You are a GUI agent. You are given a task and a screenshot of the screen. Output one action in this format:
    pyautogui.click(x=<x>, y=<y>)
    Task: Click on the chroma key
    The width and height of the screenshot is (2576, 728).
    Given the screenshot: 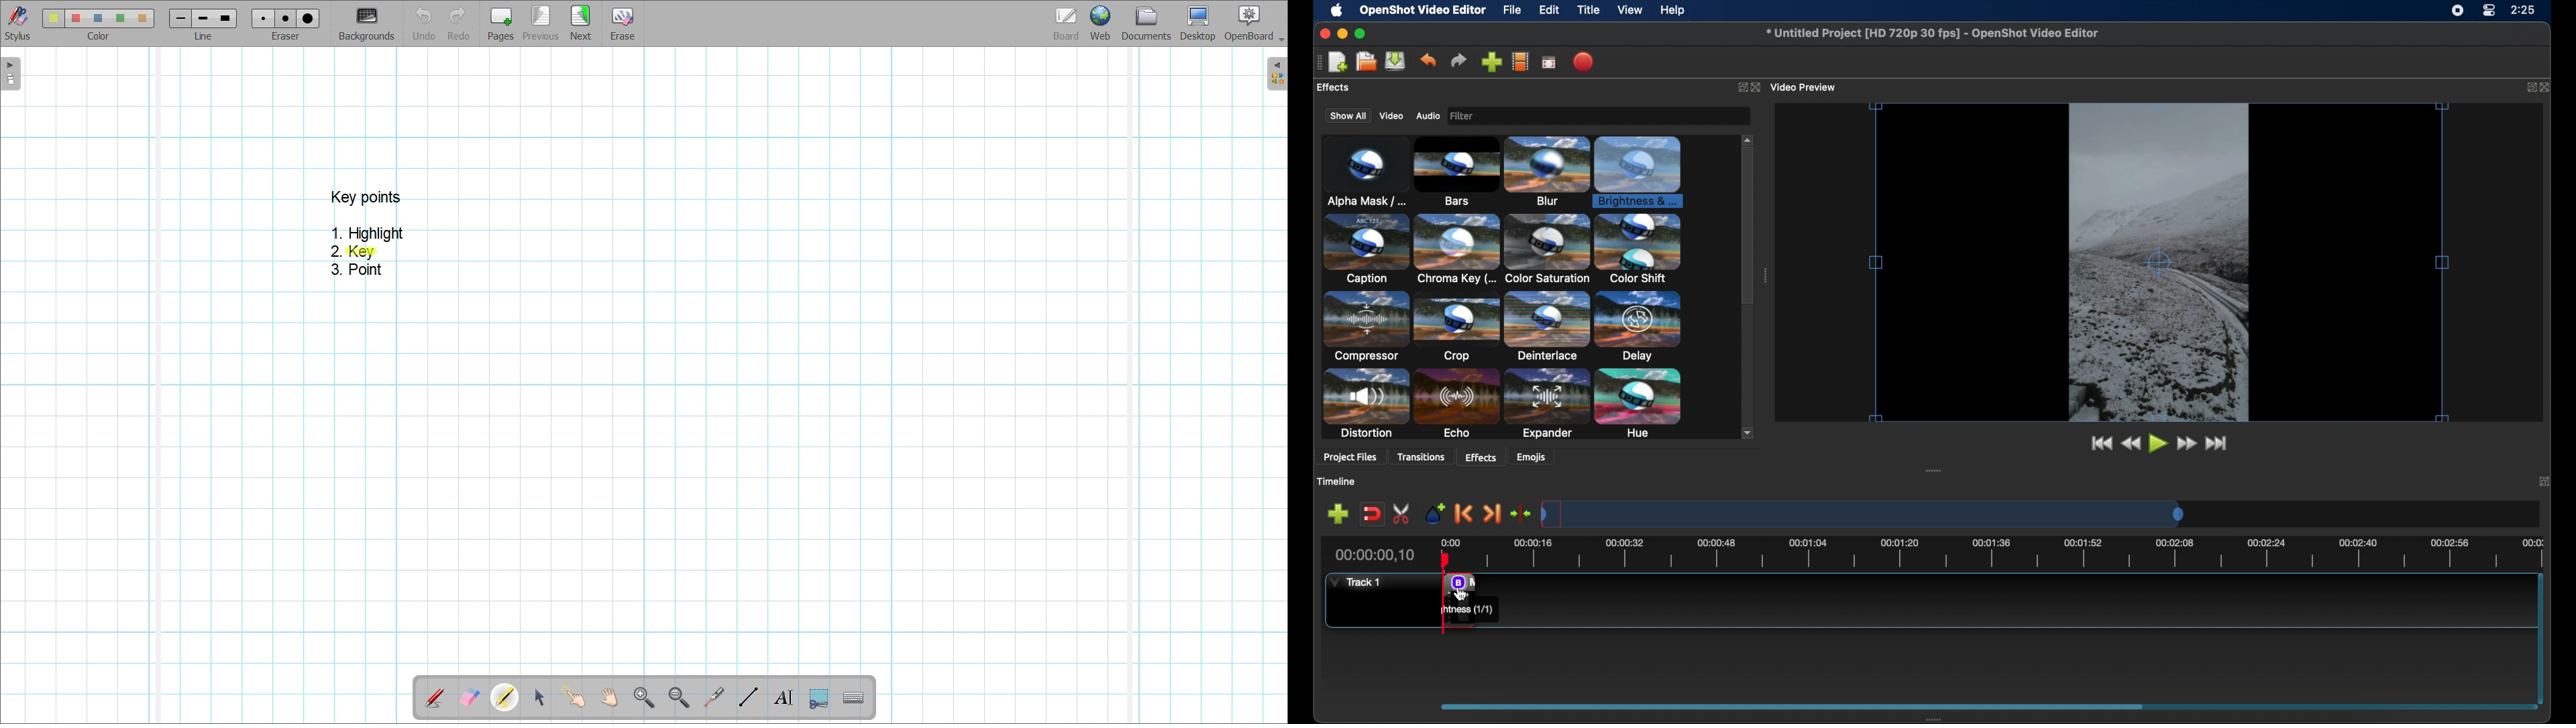 What is the action you would take?
    pyautogui.click(x=1456, y=249)
    